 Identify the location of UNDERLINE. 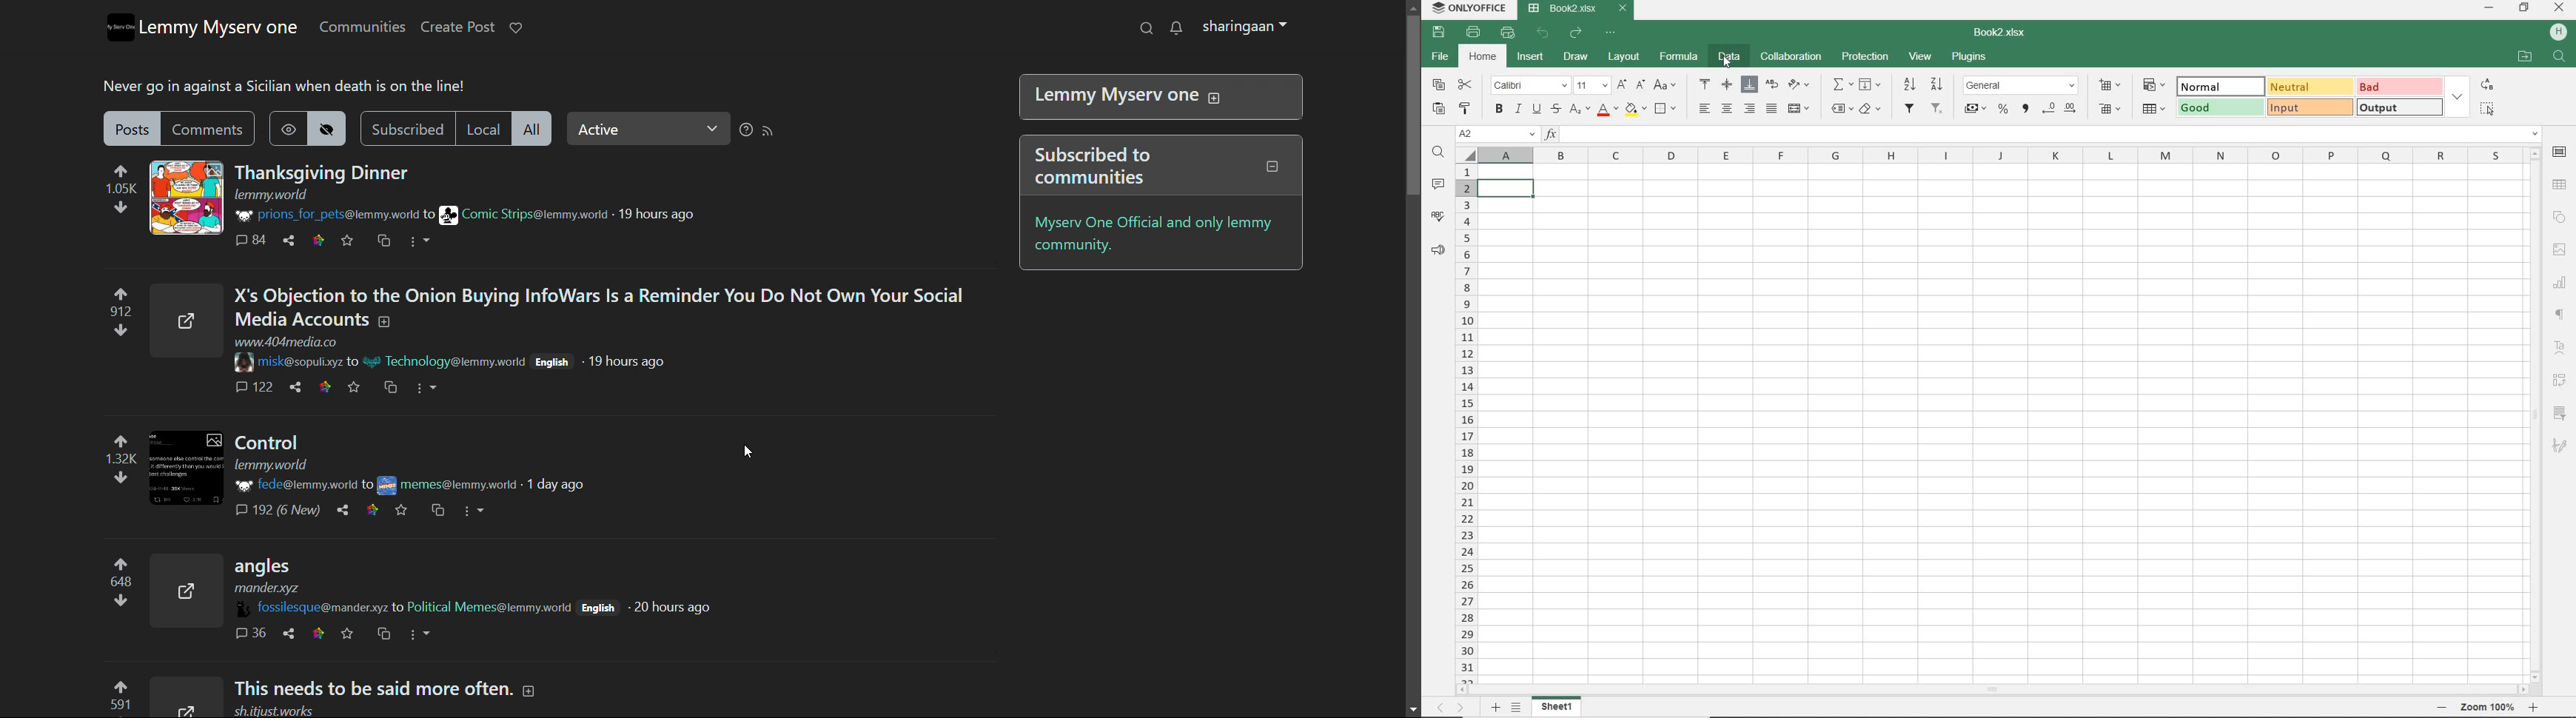
(1535, 109).